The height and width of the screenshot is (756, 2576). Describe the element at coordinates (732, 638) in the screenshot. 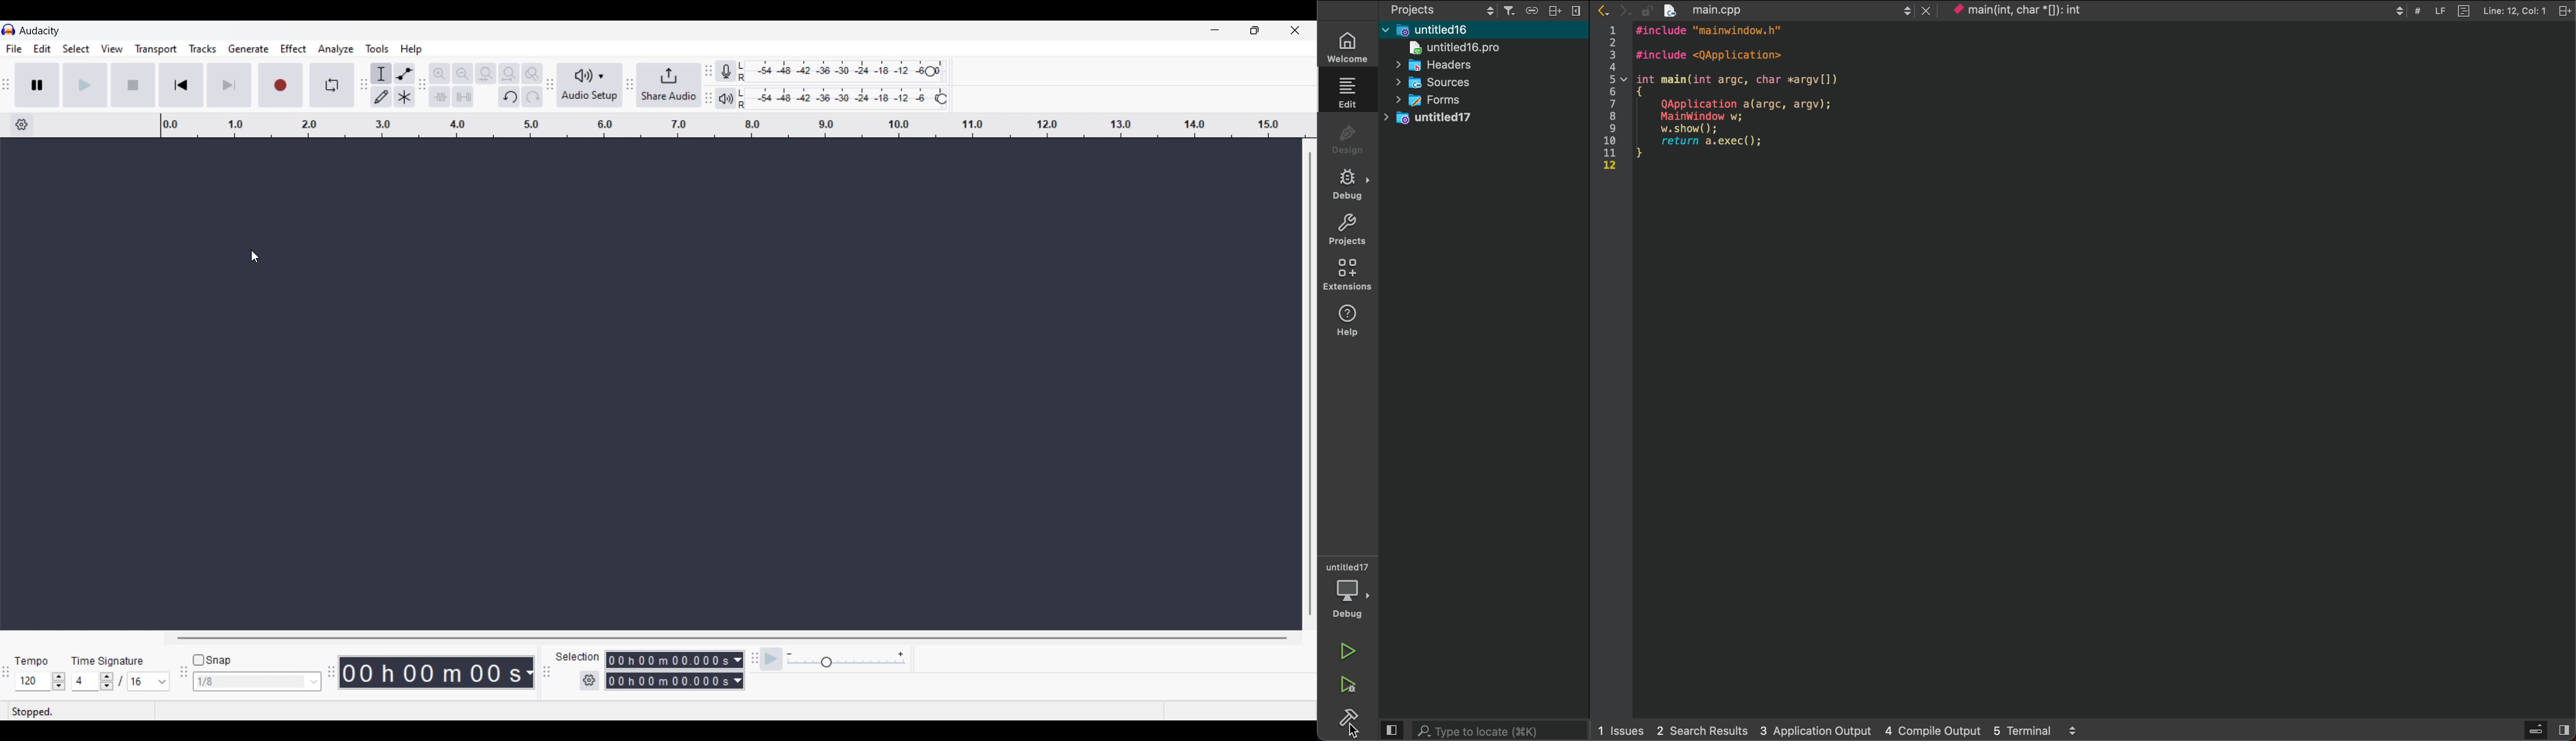

I see `Horizontal slide bar` at that location.